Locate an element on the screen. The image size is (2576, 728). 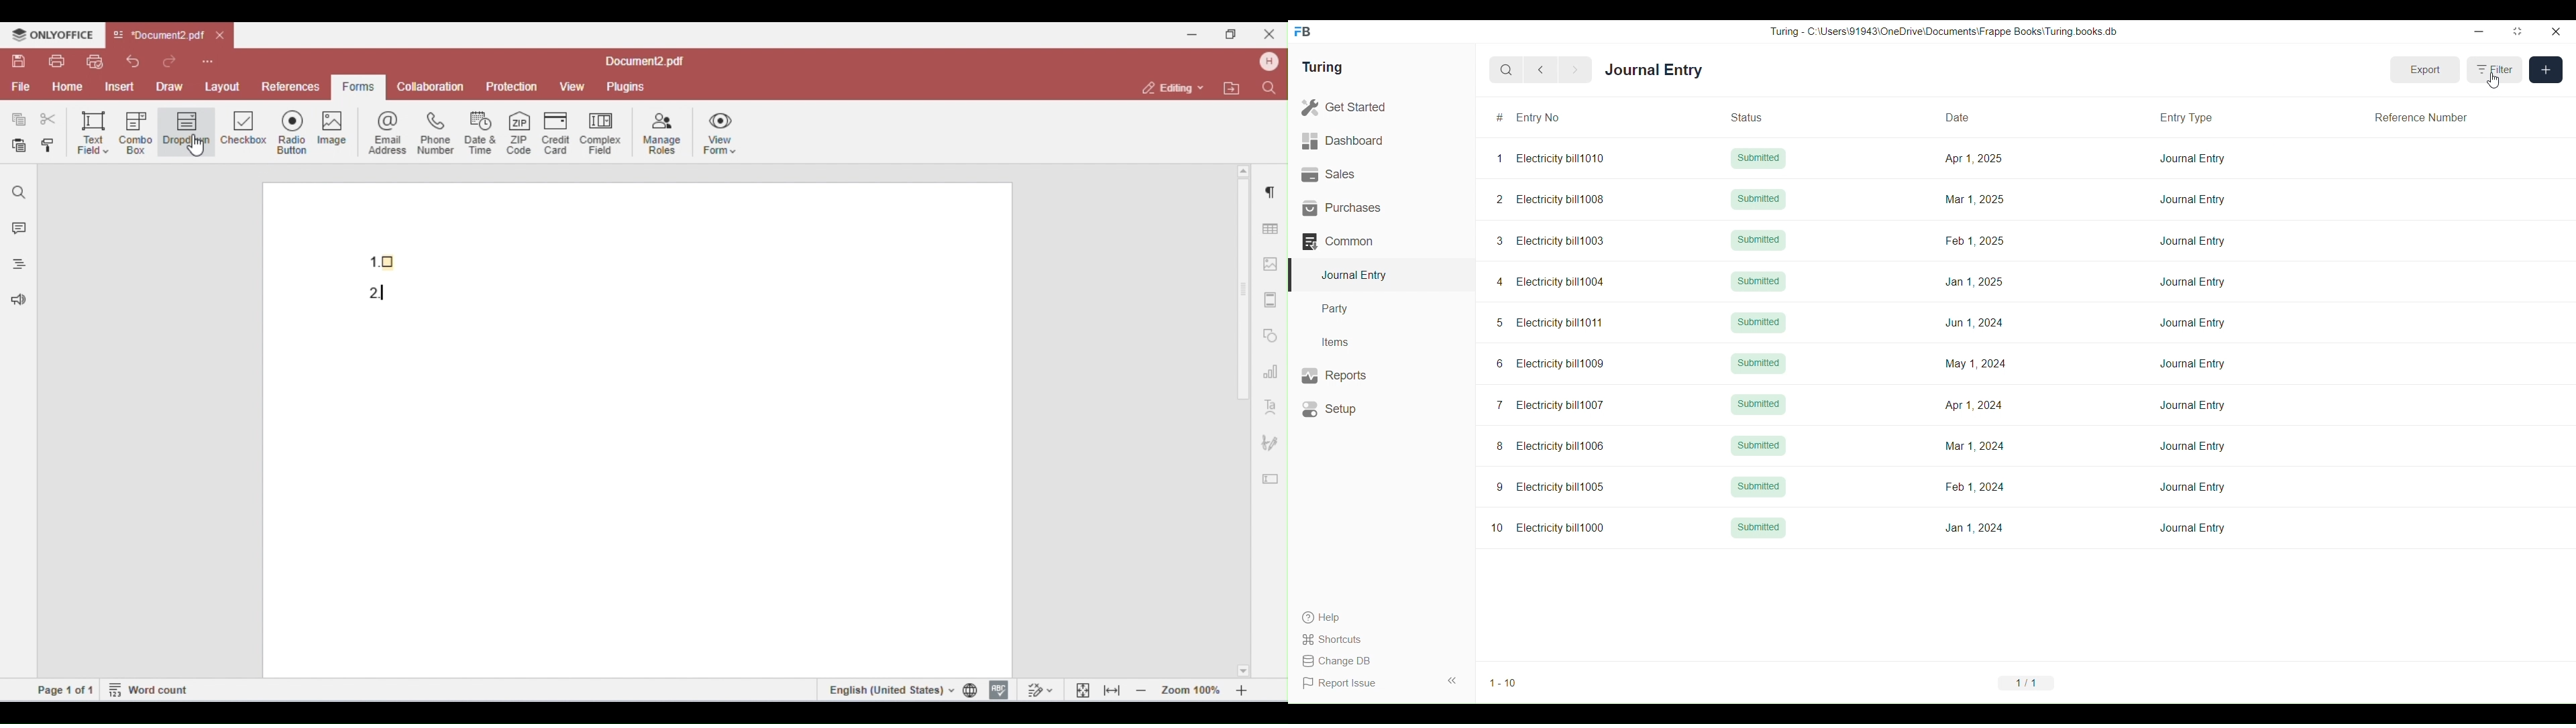
Date is located at coordinates (1974, 116).